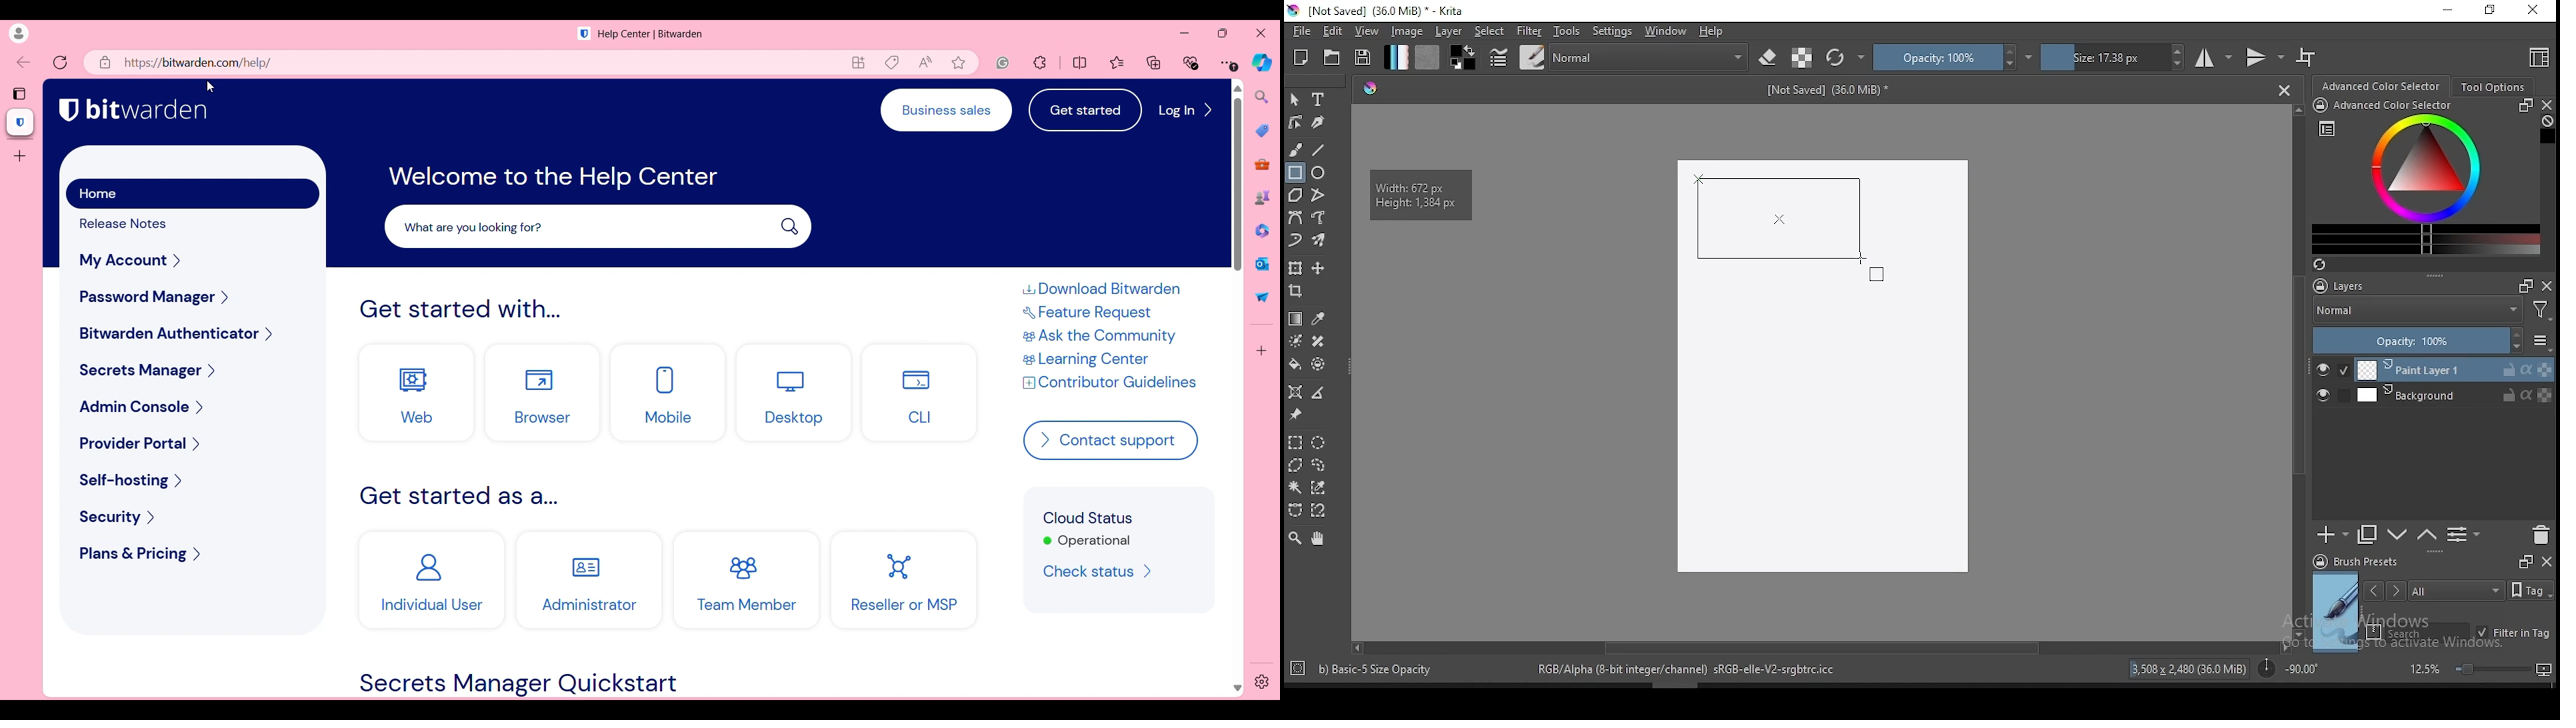  What do you see at coordinates (1088, 517) in the screenshot?
I see `Cloud status` at bounding box center [1088, 517].